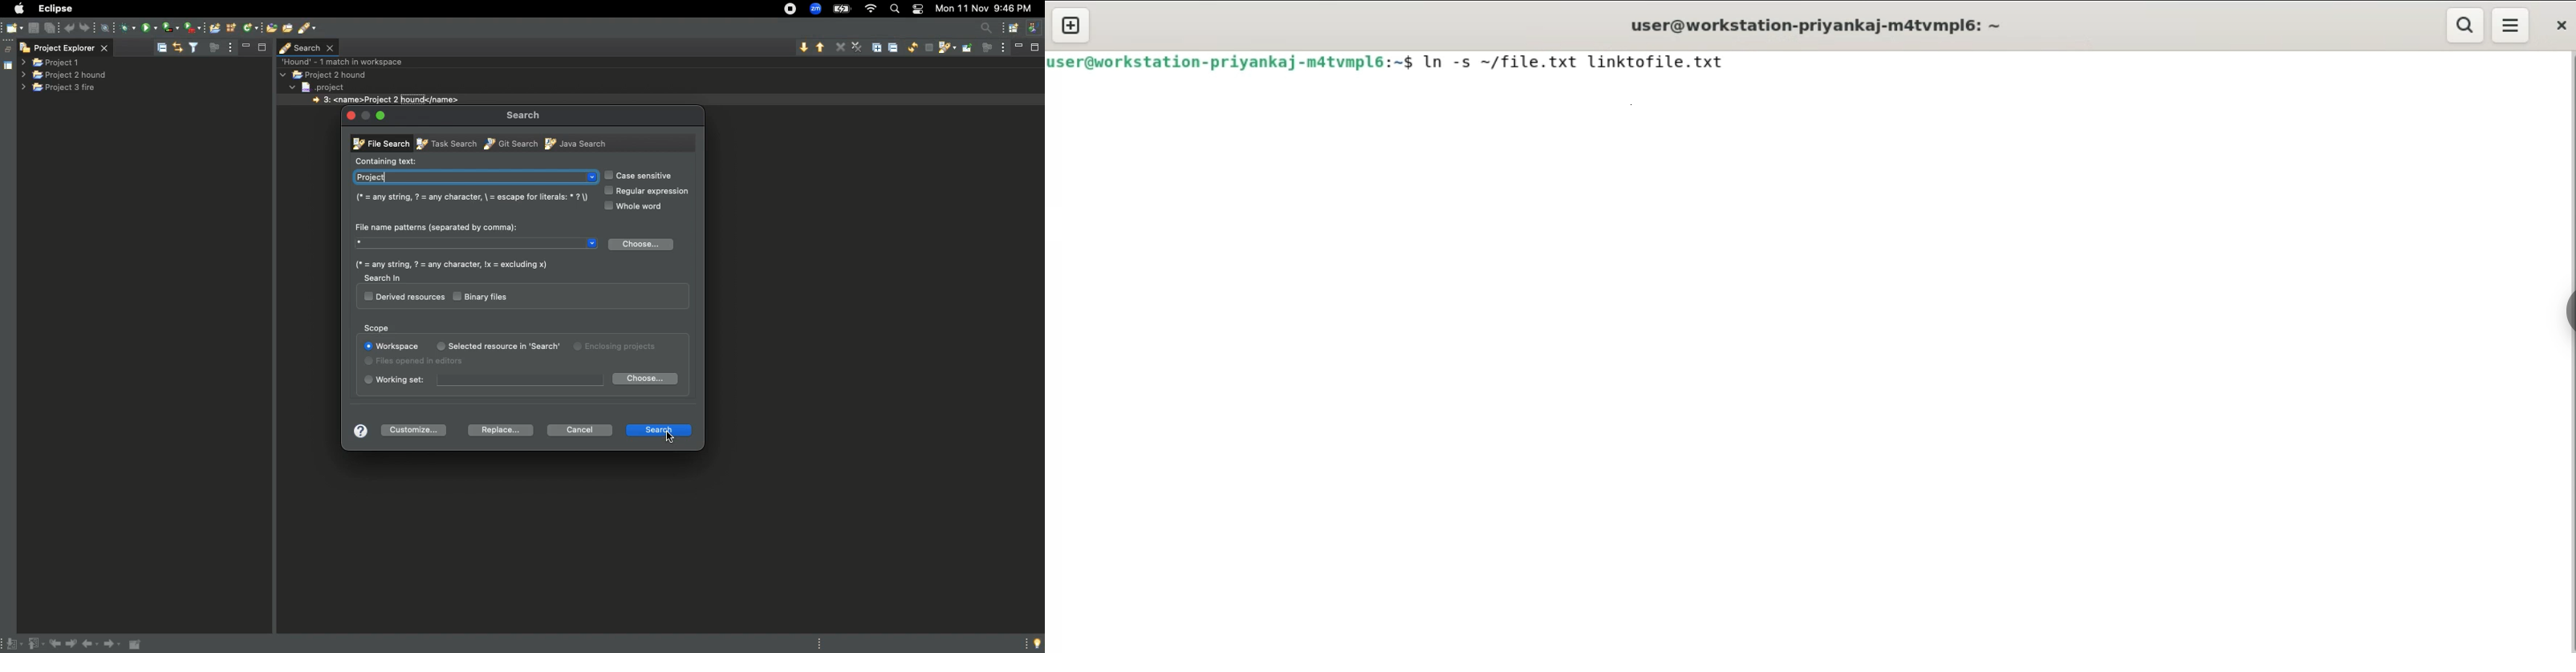  What do you see at coordinates (73, 644) in the screenshot?
I see `Next edit location` at bounding box center [73, 644].